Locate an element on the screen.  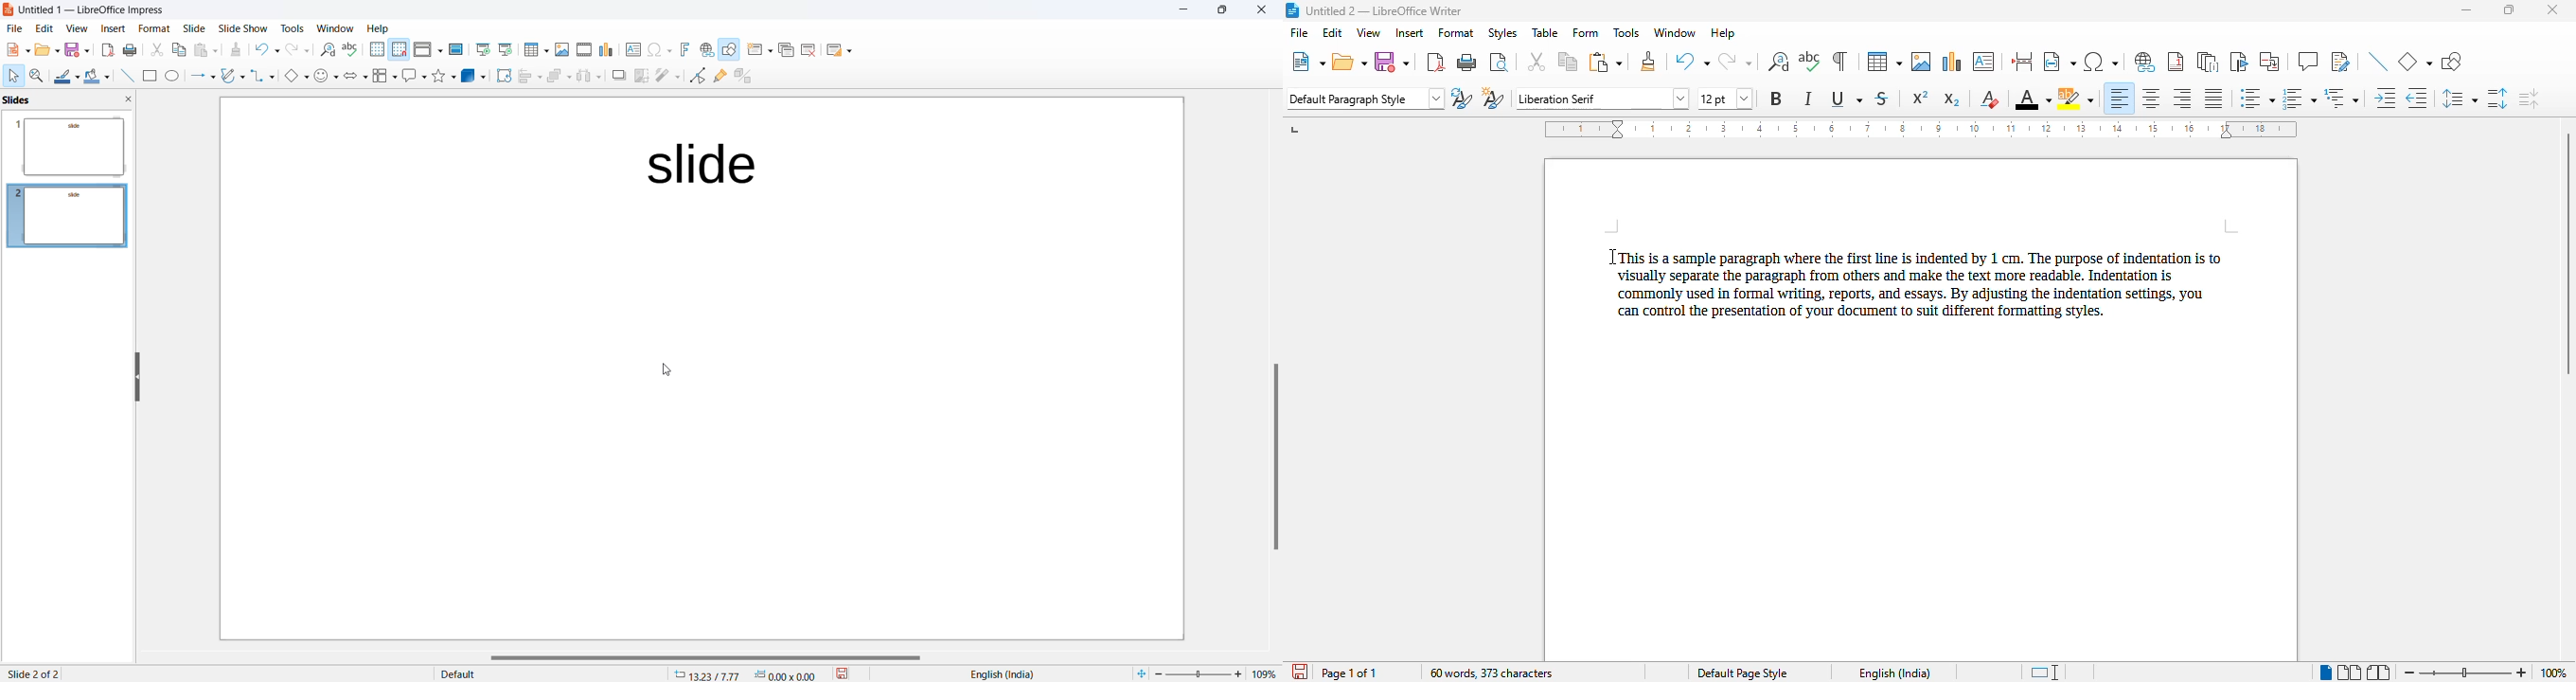
Shapes is located at coordinates (442, 76).